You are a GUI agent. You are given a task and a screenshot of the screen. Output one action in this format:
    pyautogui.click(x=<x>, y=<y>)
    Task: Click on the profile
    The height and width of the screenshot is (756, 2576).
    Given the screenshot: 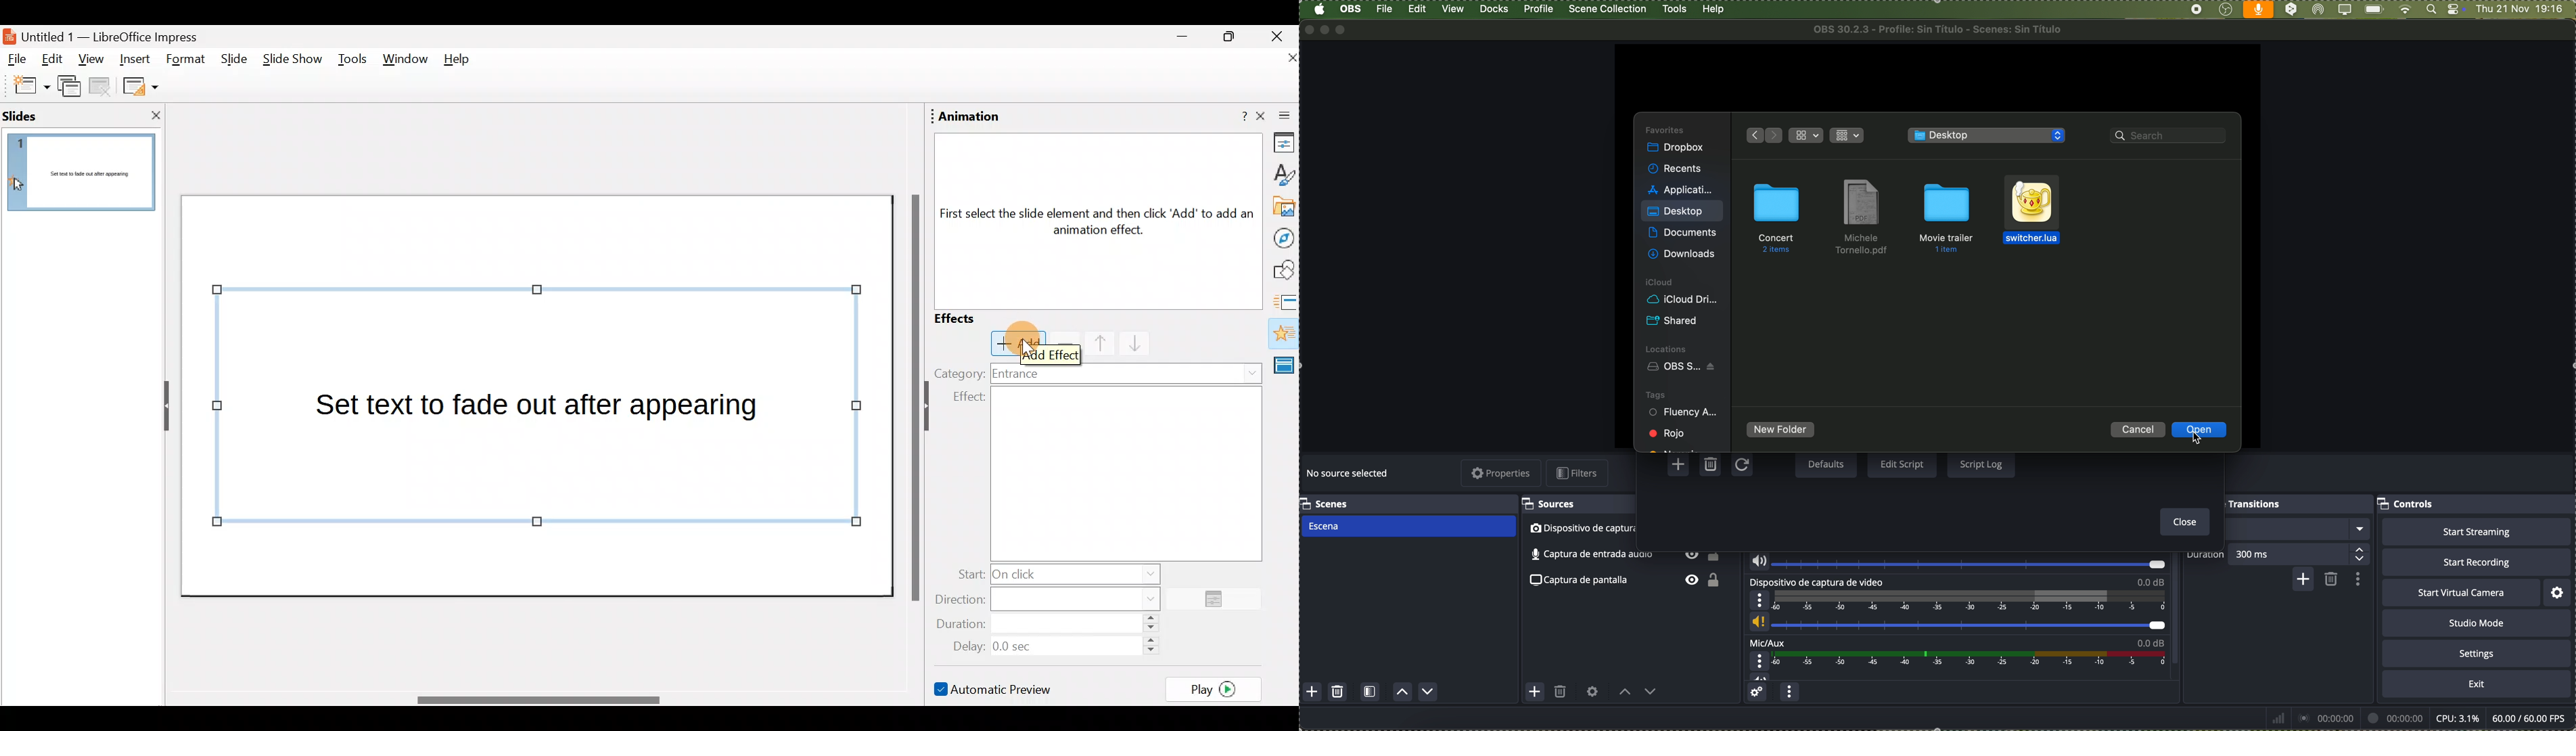 What is the action you would take?
    pyautogui.click(x=1538, y=9)
    